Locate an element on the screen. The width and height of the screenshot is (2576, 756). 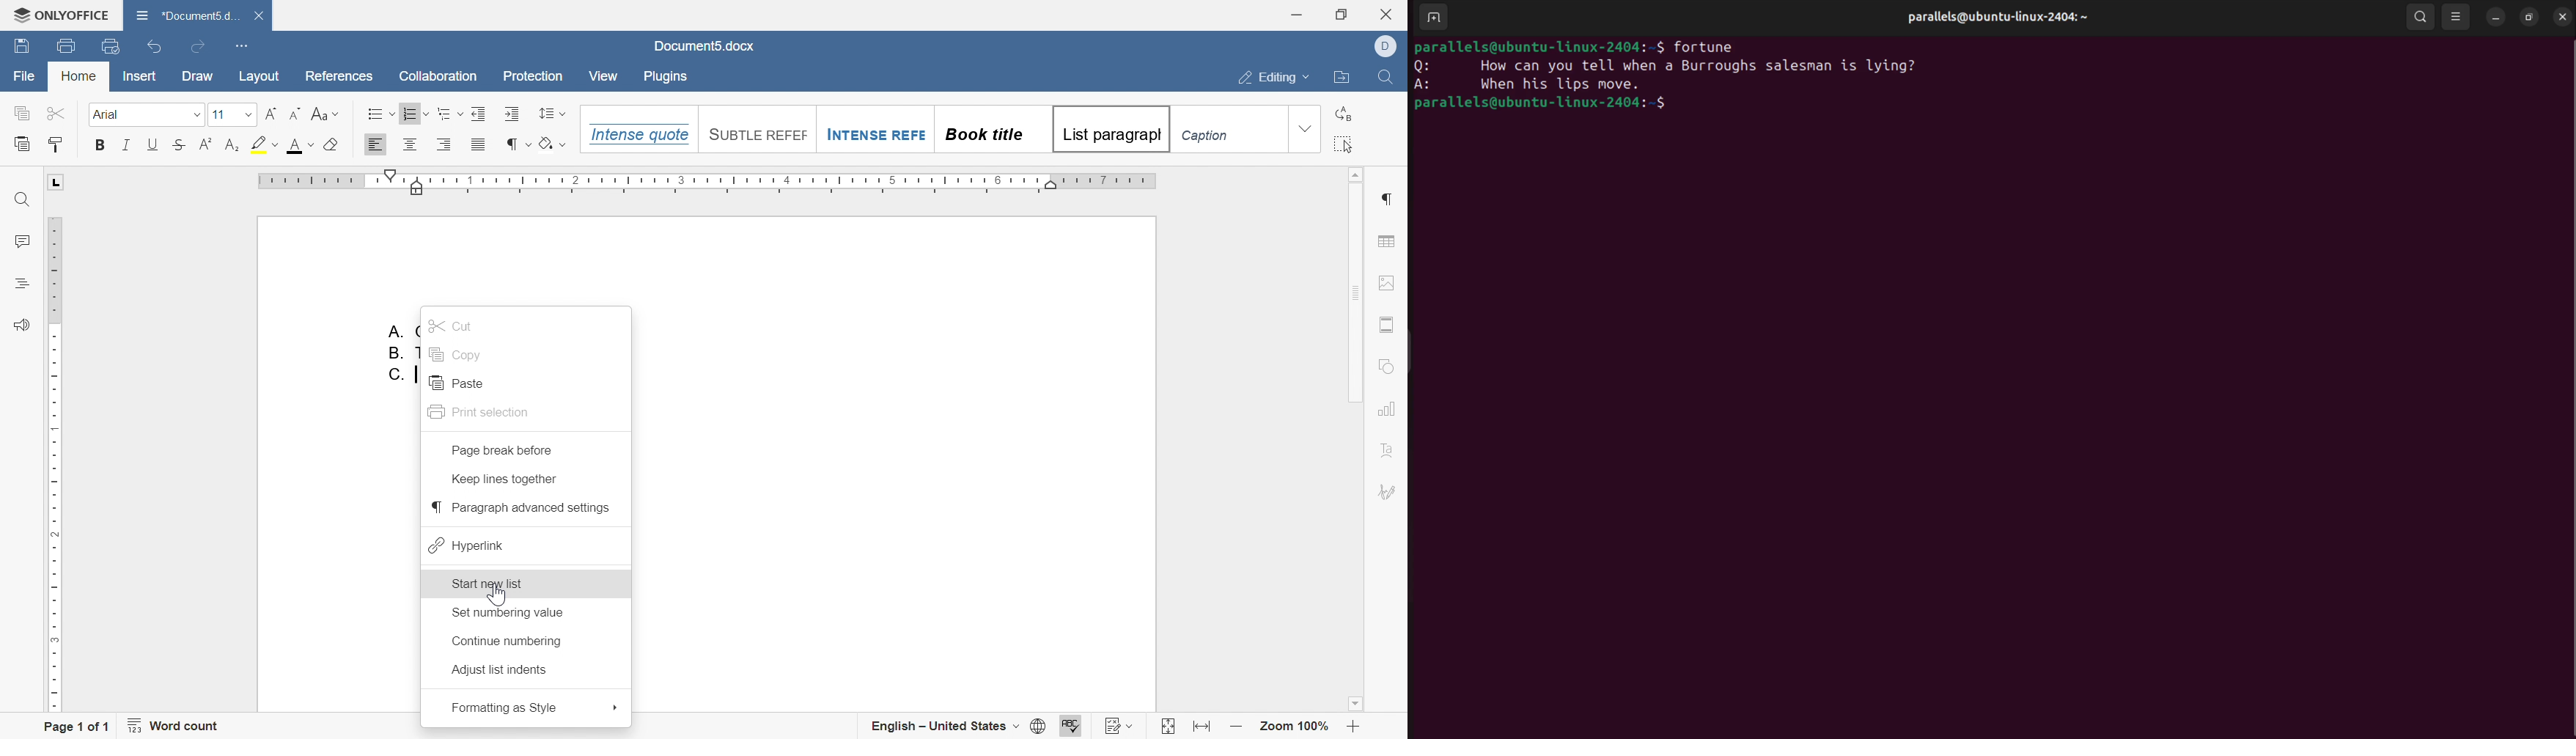
comments is located at coordinates (23, 239).